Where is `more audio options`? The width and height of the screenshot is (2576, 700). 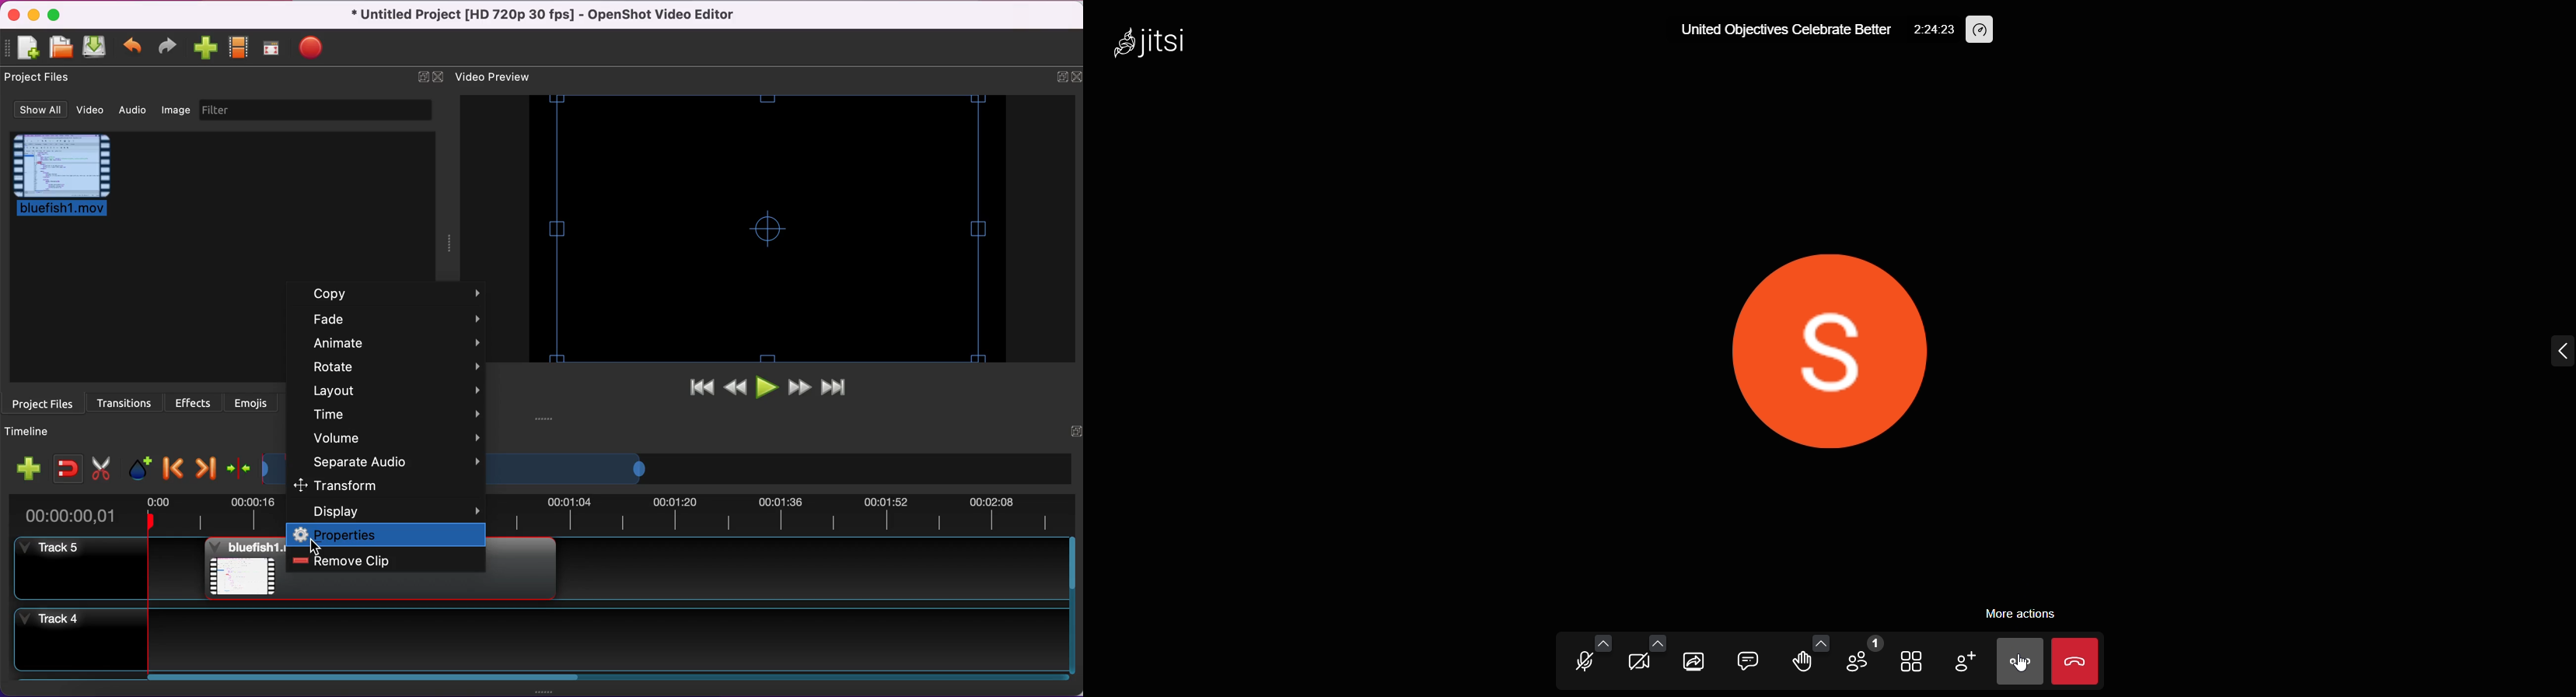
more audio options is located at coordinates (1602, 641).